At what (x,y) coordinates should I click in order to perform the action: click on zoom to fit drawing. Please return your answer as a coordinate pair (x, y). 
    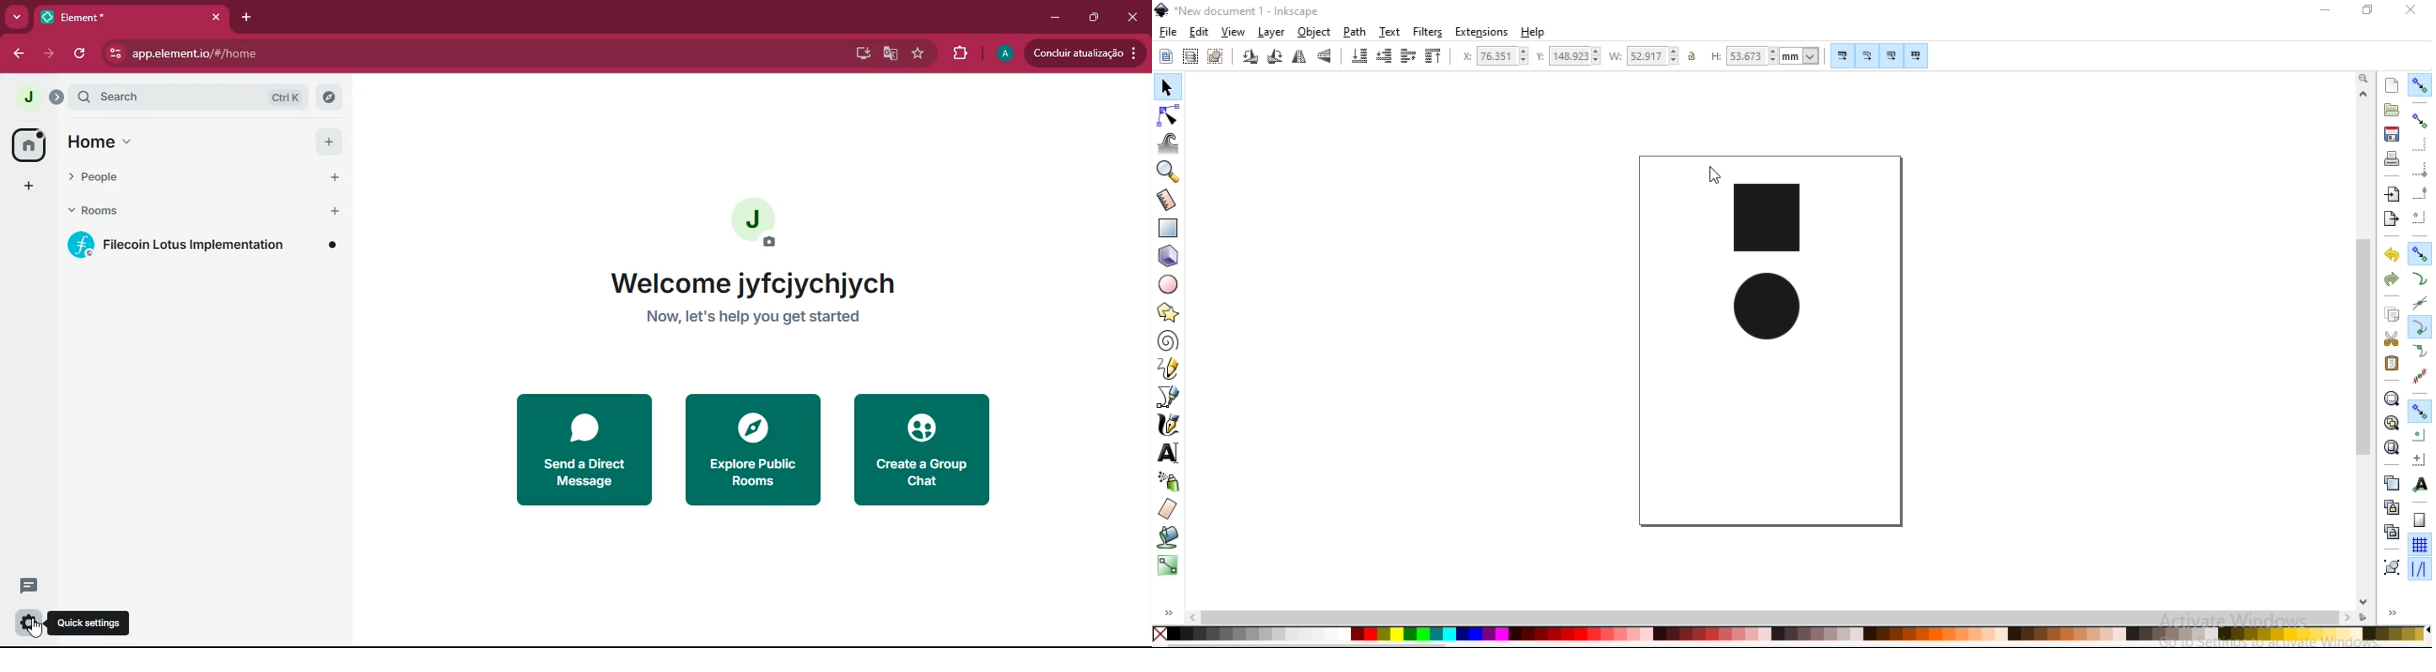
    Looking at the image, I should click on (2391, 422).